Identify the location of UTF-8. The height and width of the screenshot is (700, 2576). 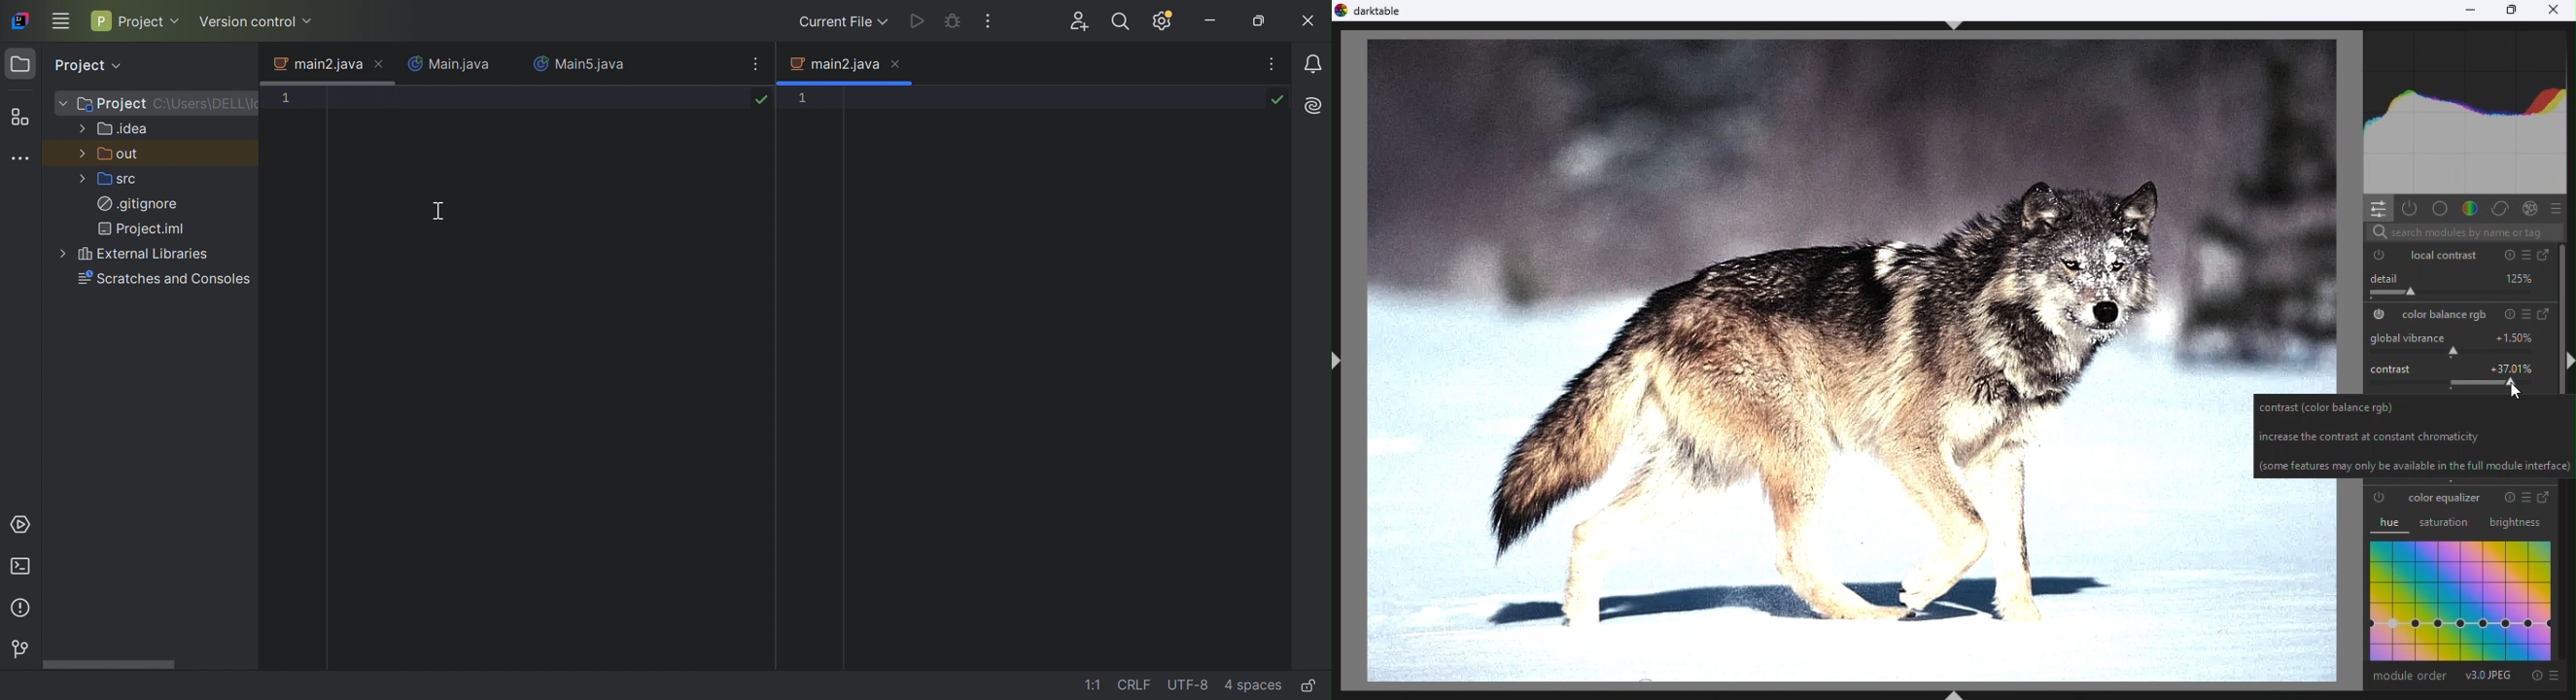
(1190, 685).